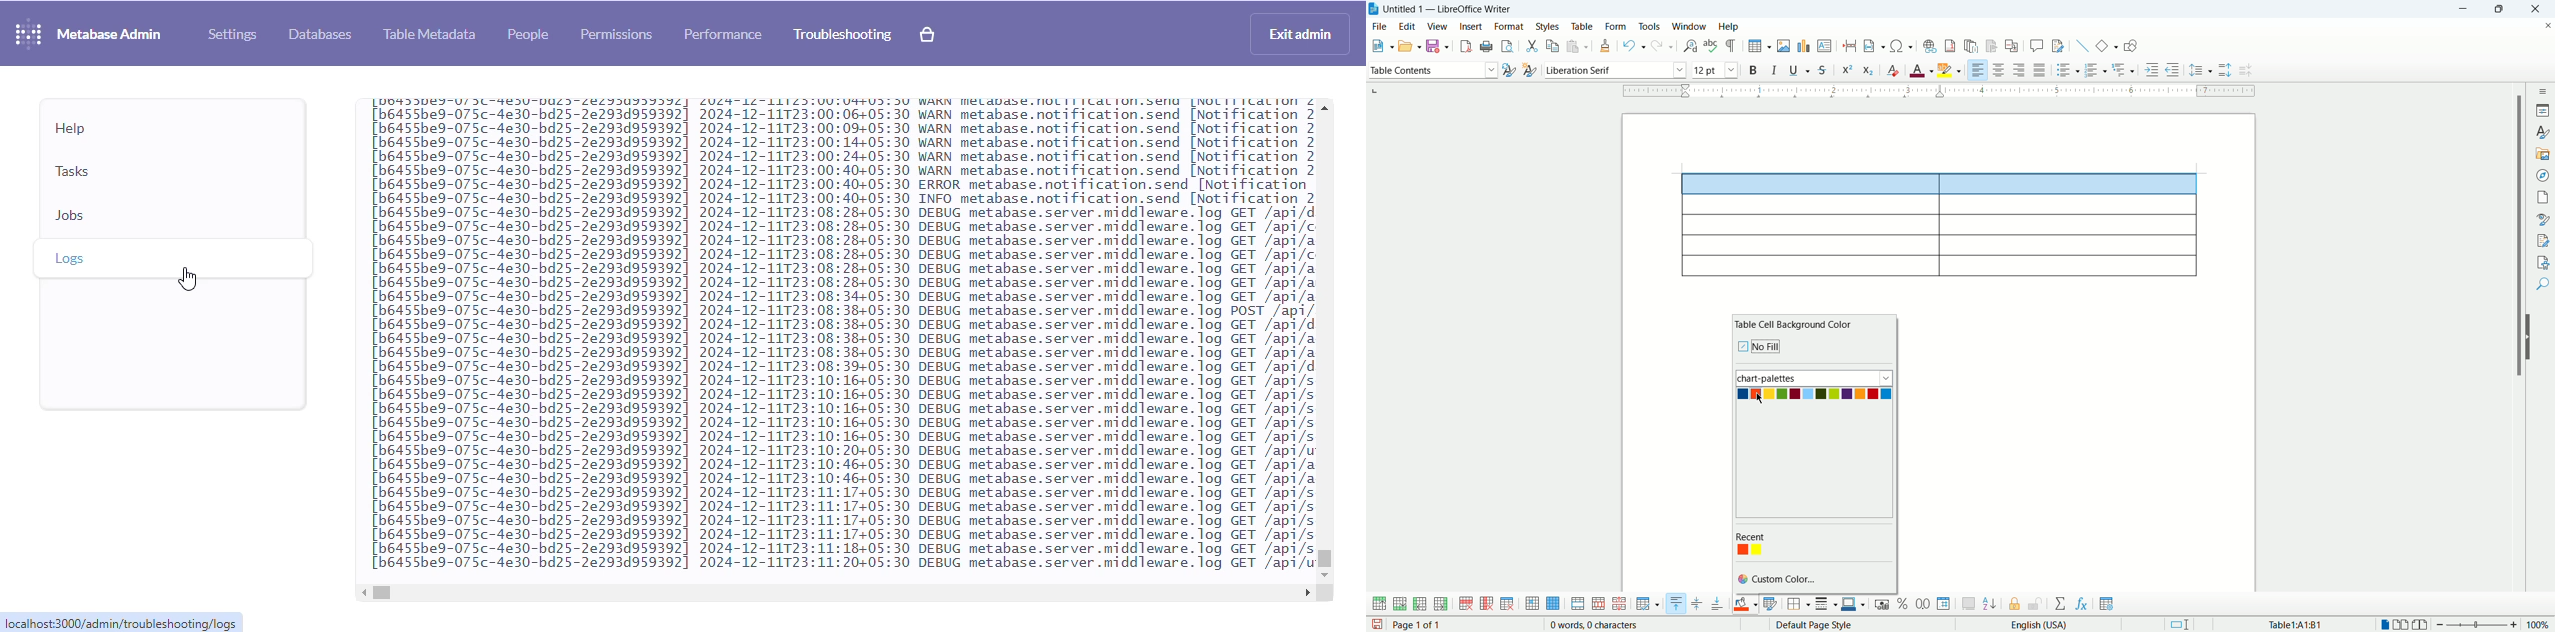  What do you see at coordinates (2013, 605) in the screenshot?
I see `protect cells` at bounding box center [2013, 605].